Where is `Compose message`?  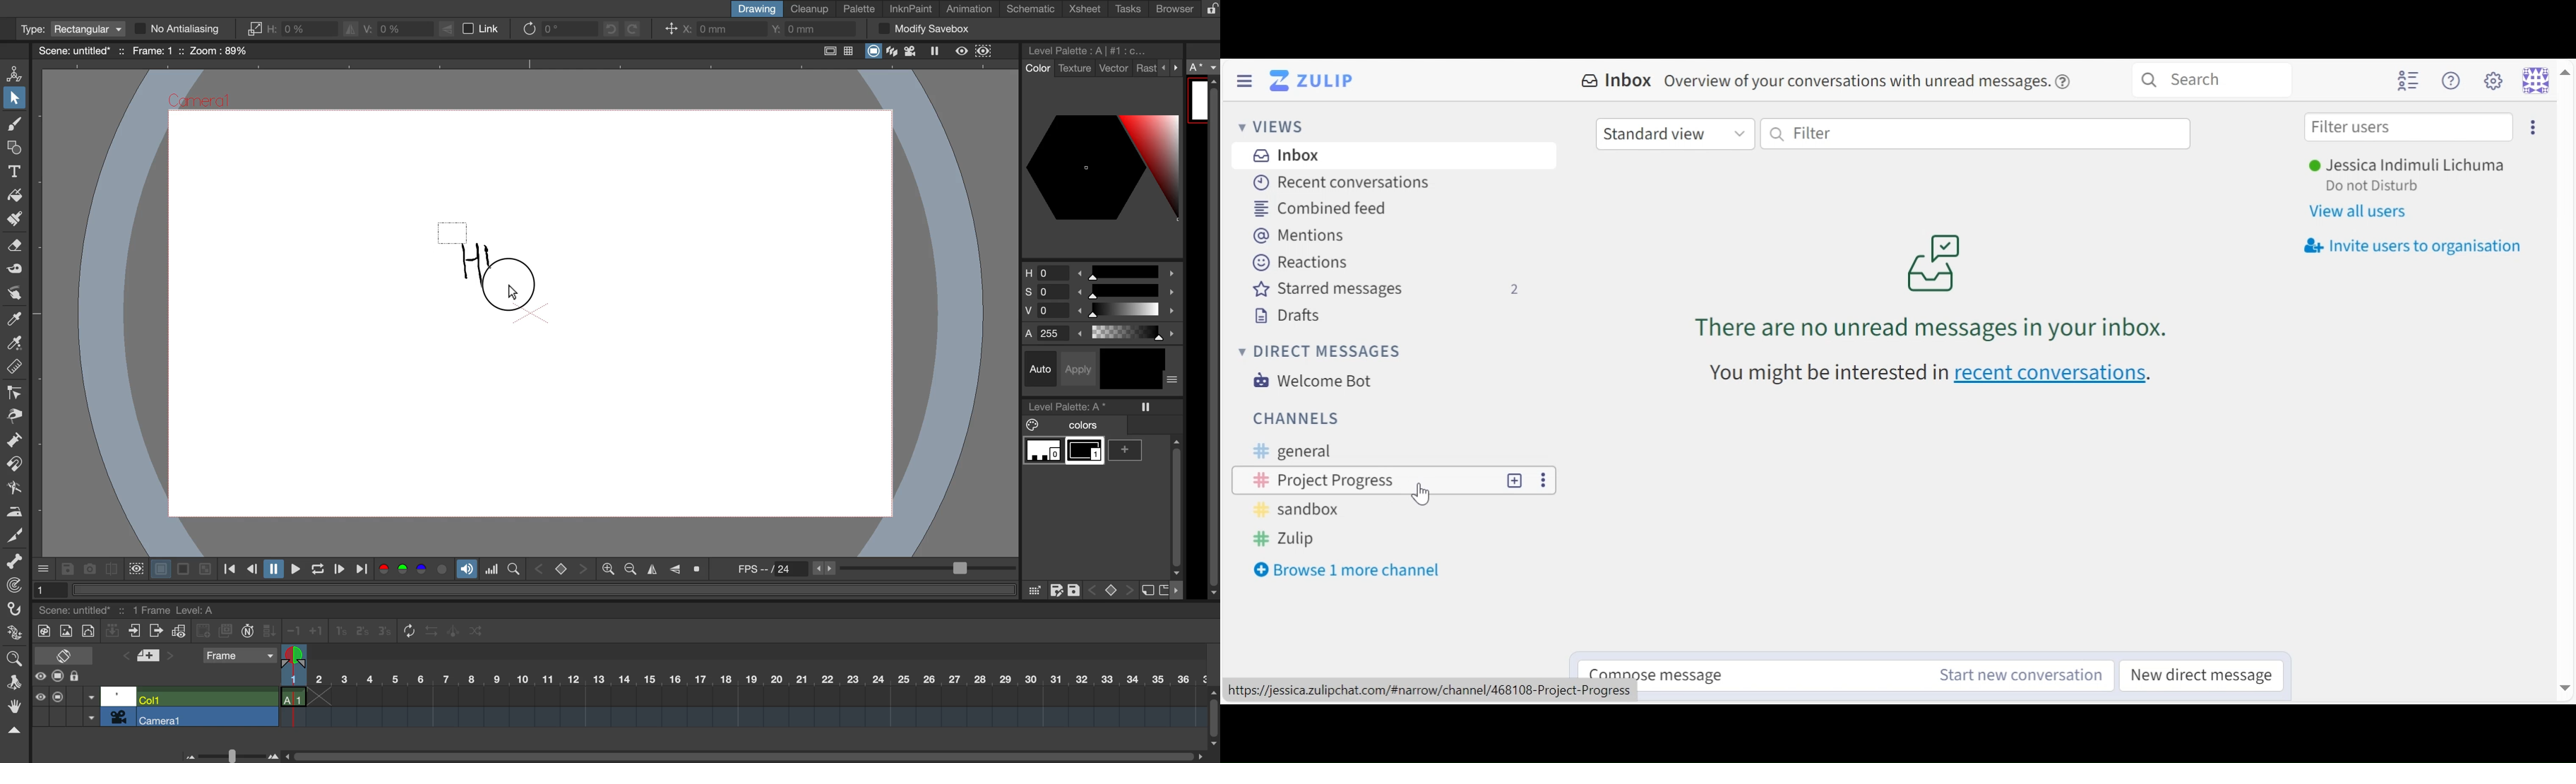 Compose message is located at coordinates (1753, 673).